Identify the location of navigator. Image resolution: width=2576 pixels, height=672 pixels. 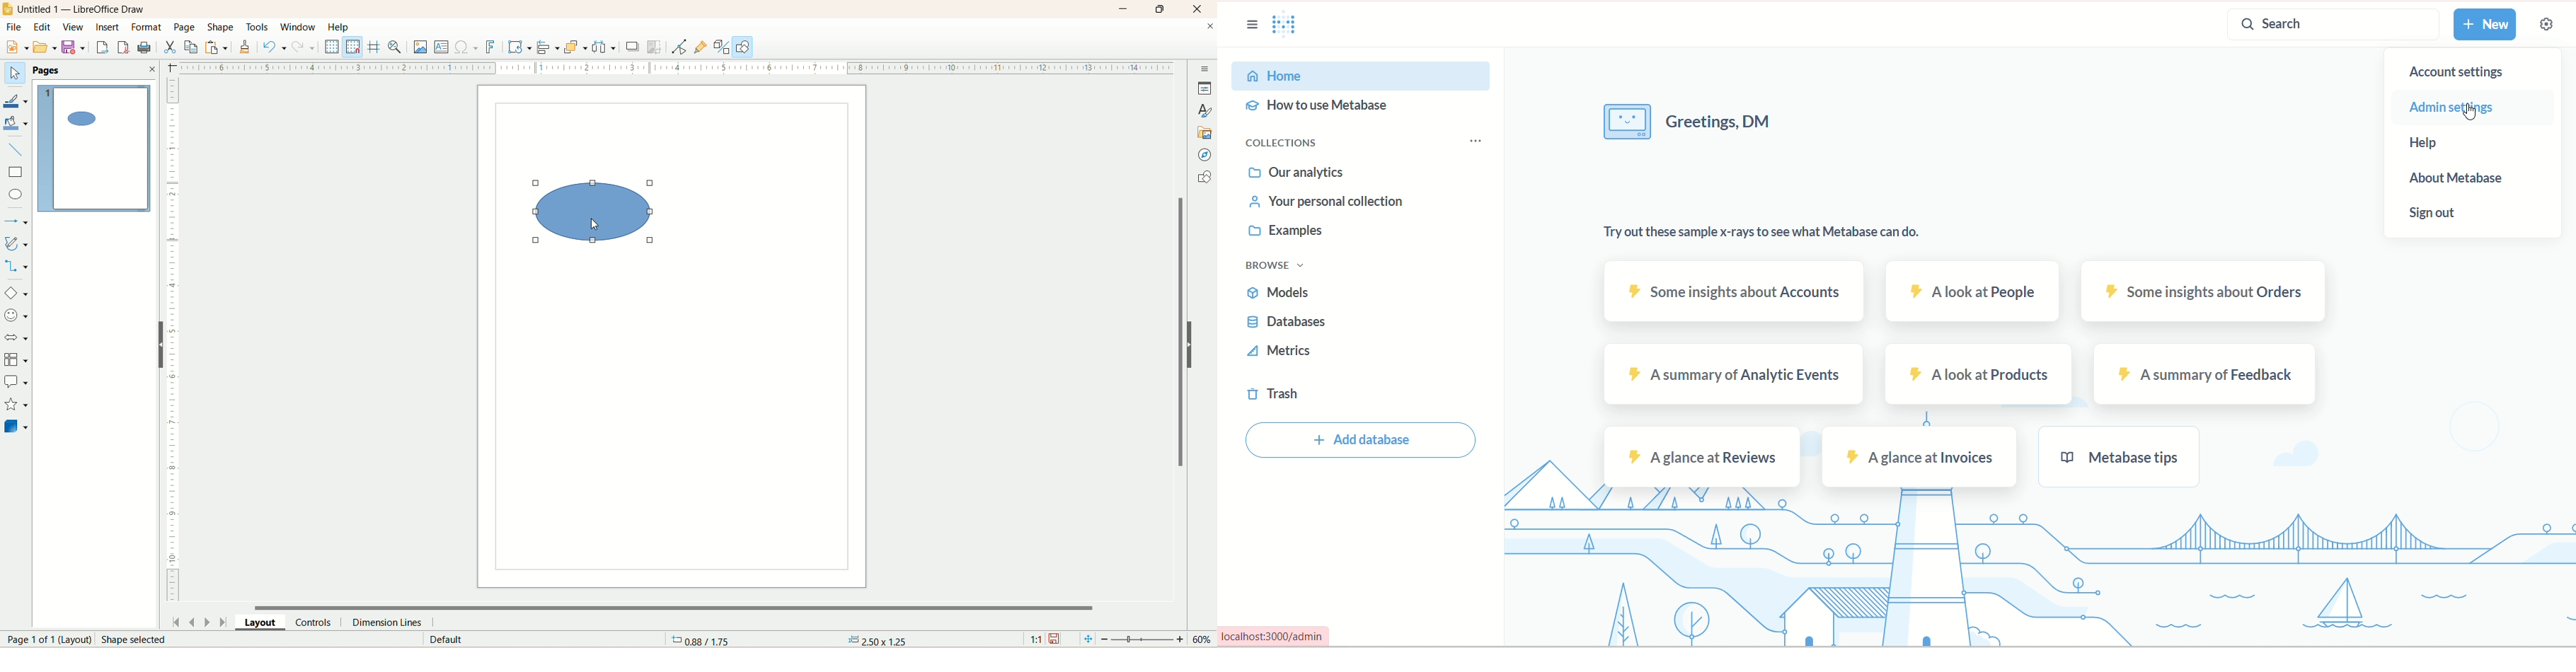
(1207, 156).